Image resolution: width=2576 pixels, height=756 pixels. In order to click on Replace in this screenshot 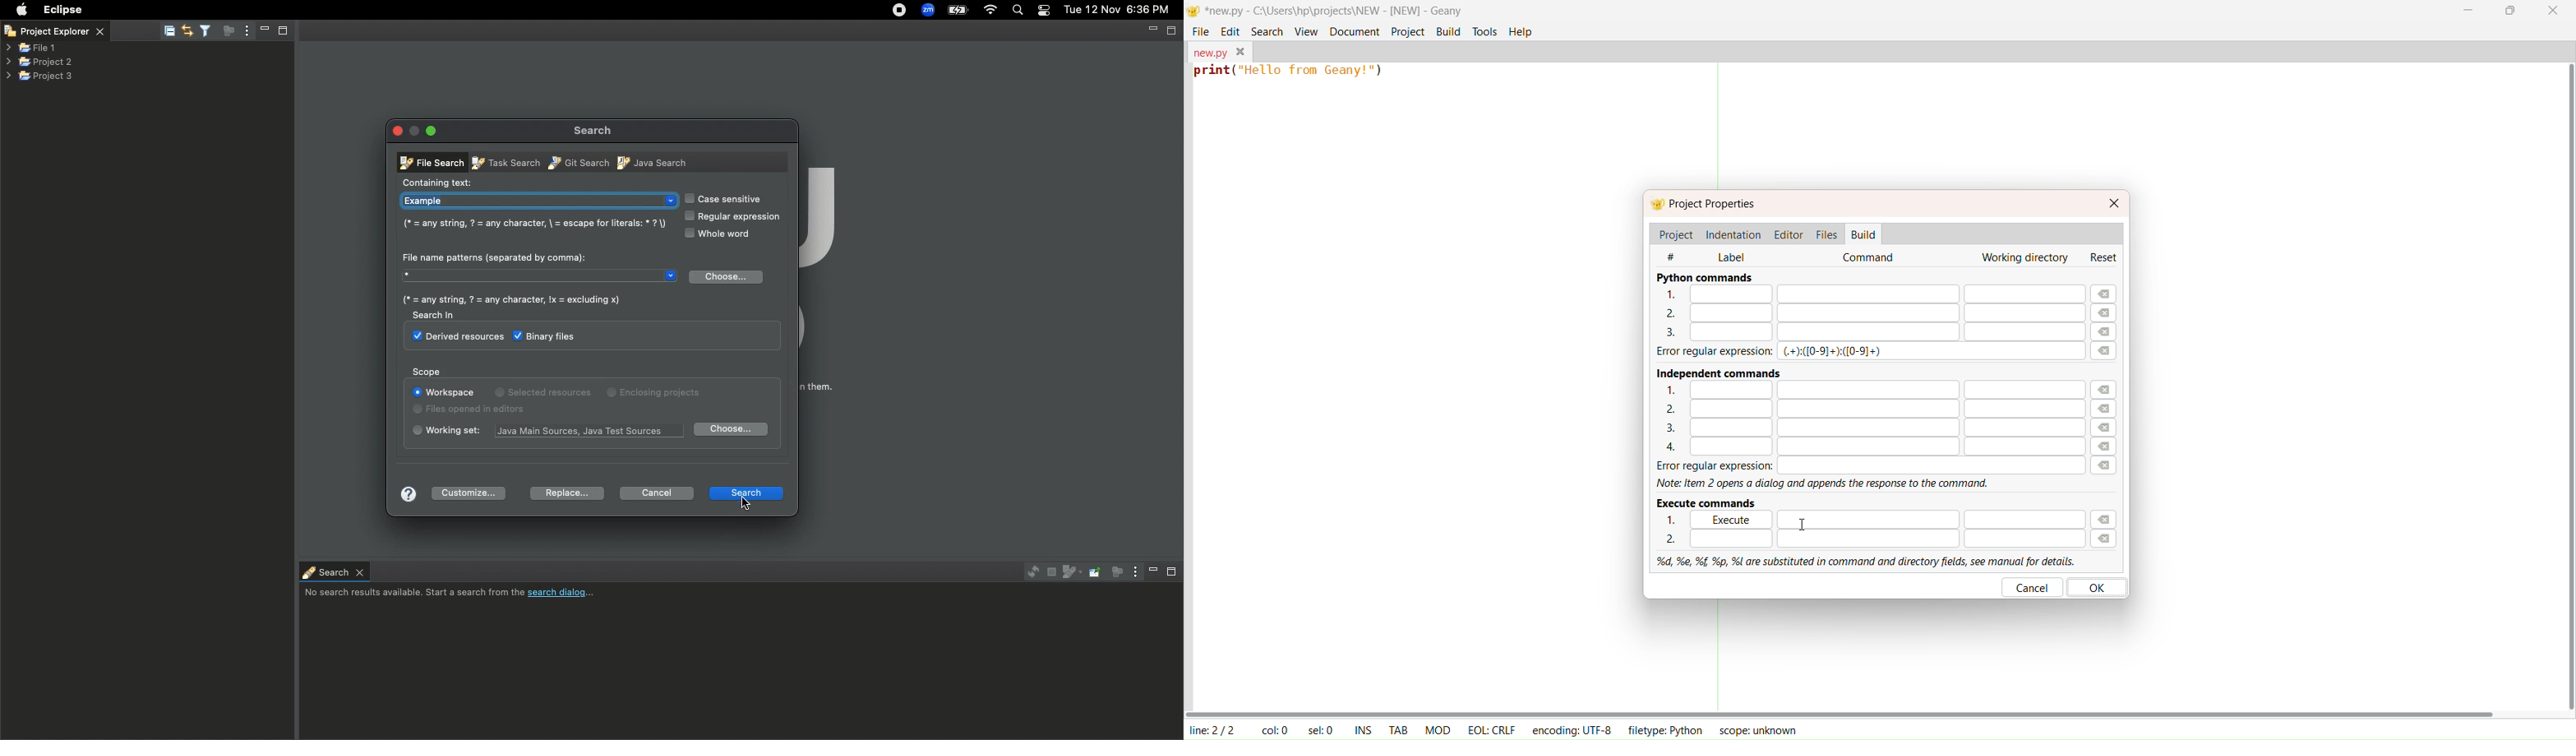, I will do `click(567, 492)`.